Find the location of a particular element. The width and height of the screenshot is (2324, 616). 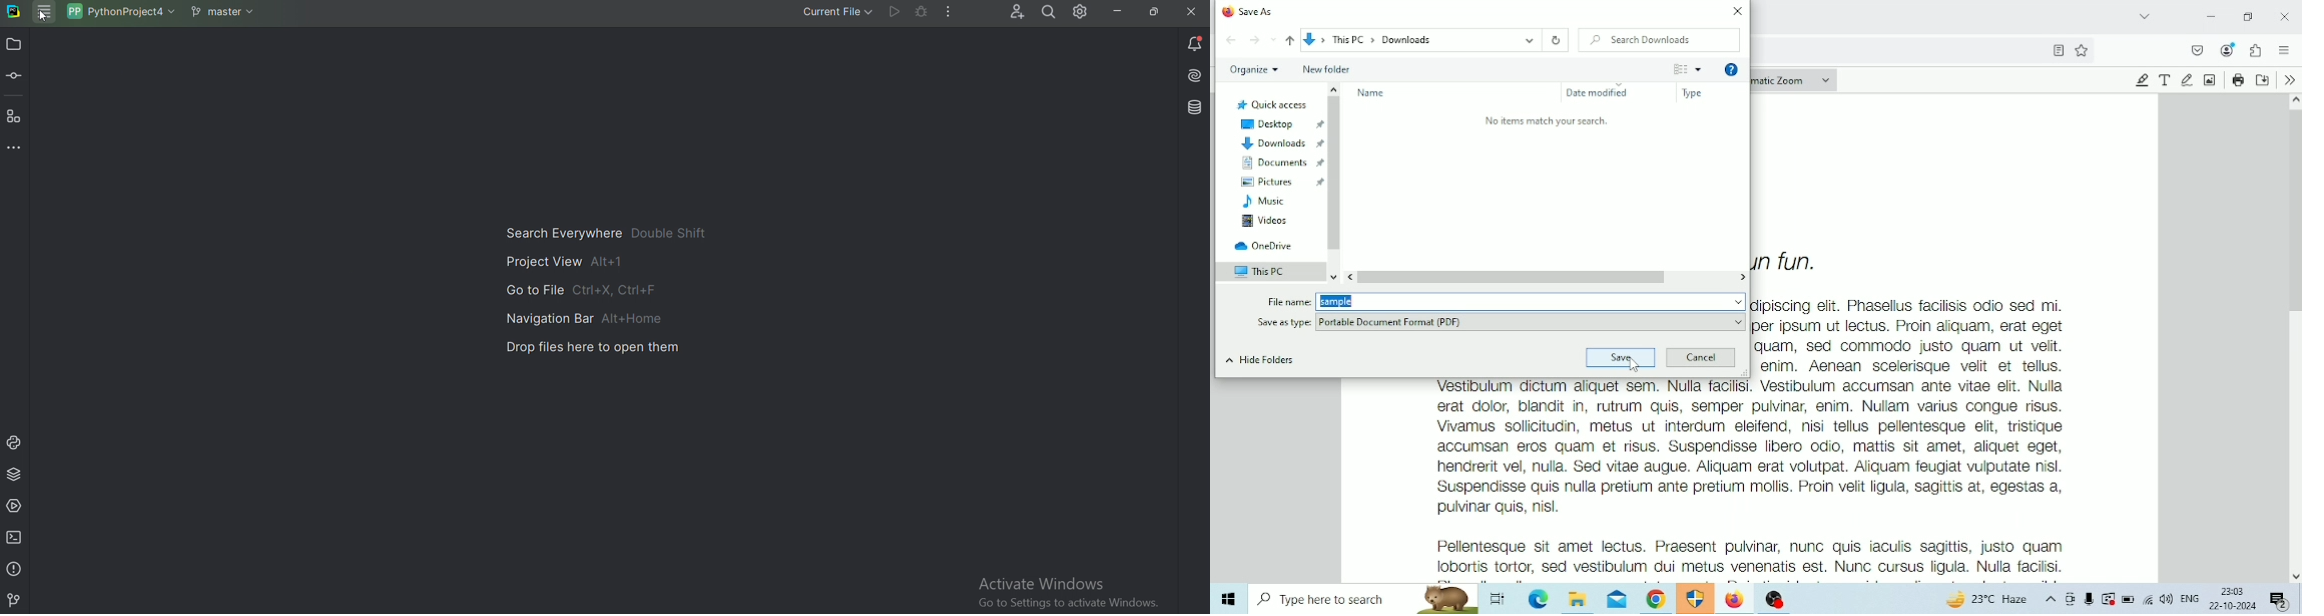

Tools is located at coordinates (2290, 79).